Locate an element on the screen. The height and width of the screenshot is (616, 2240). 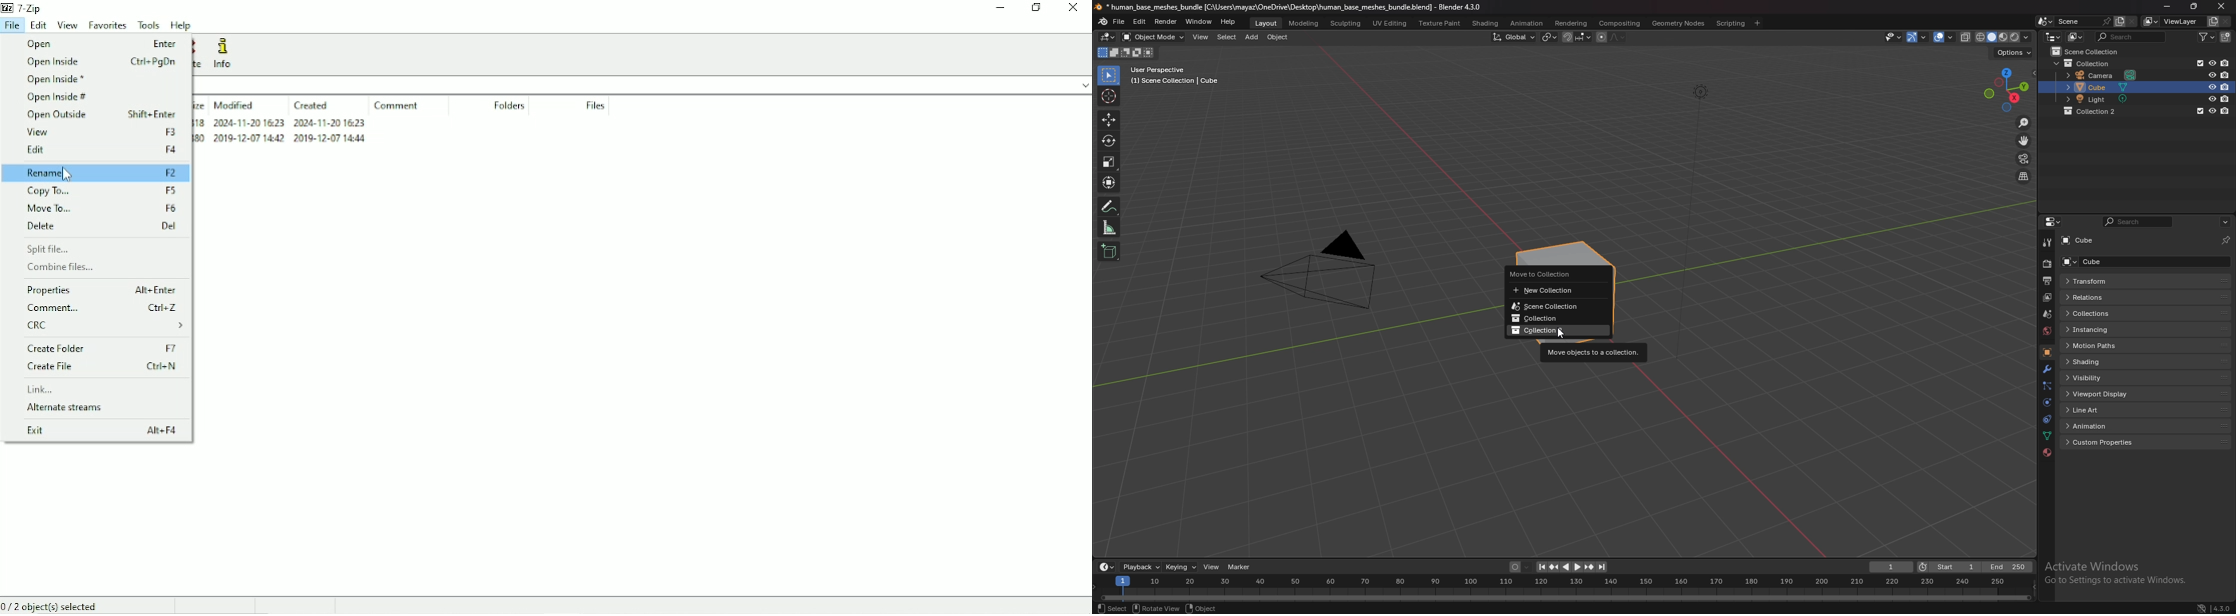
move is located at coordinates (1109, 119).